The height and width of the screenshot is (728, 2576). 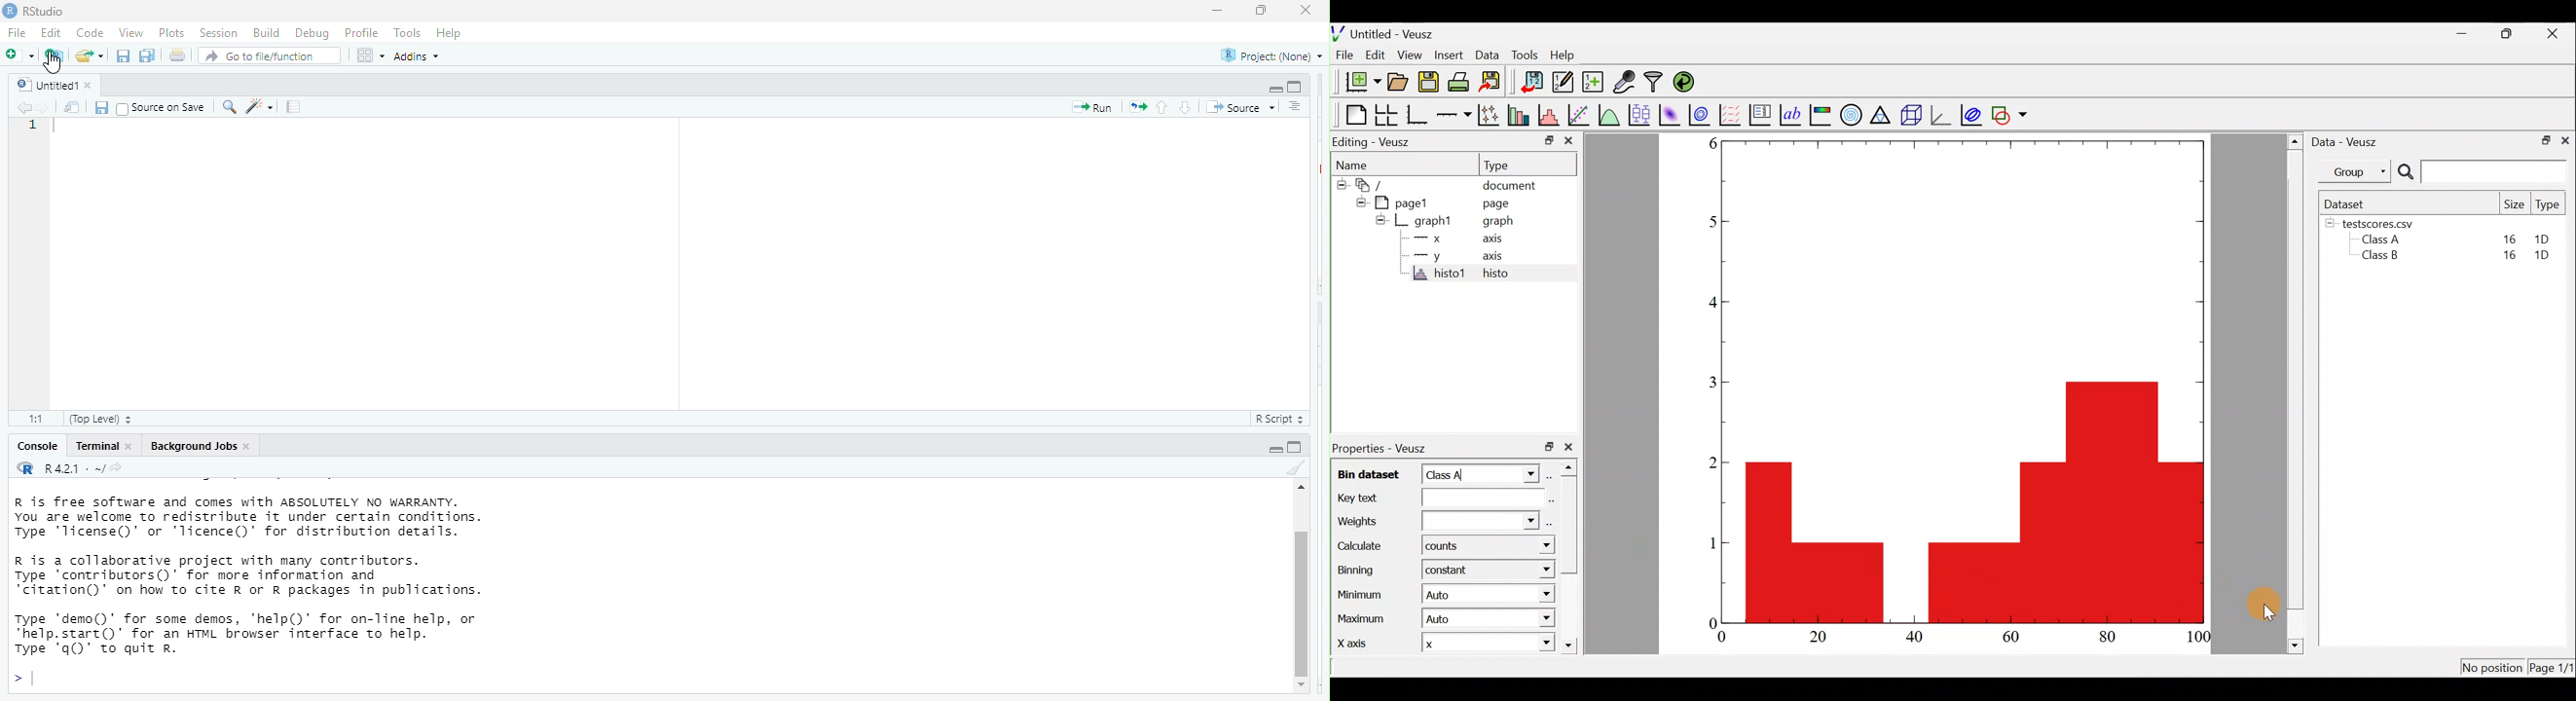 I want to click on Edit, so click(x=53, y=34).